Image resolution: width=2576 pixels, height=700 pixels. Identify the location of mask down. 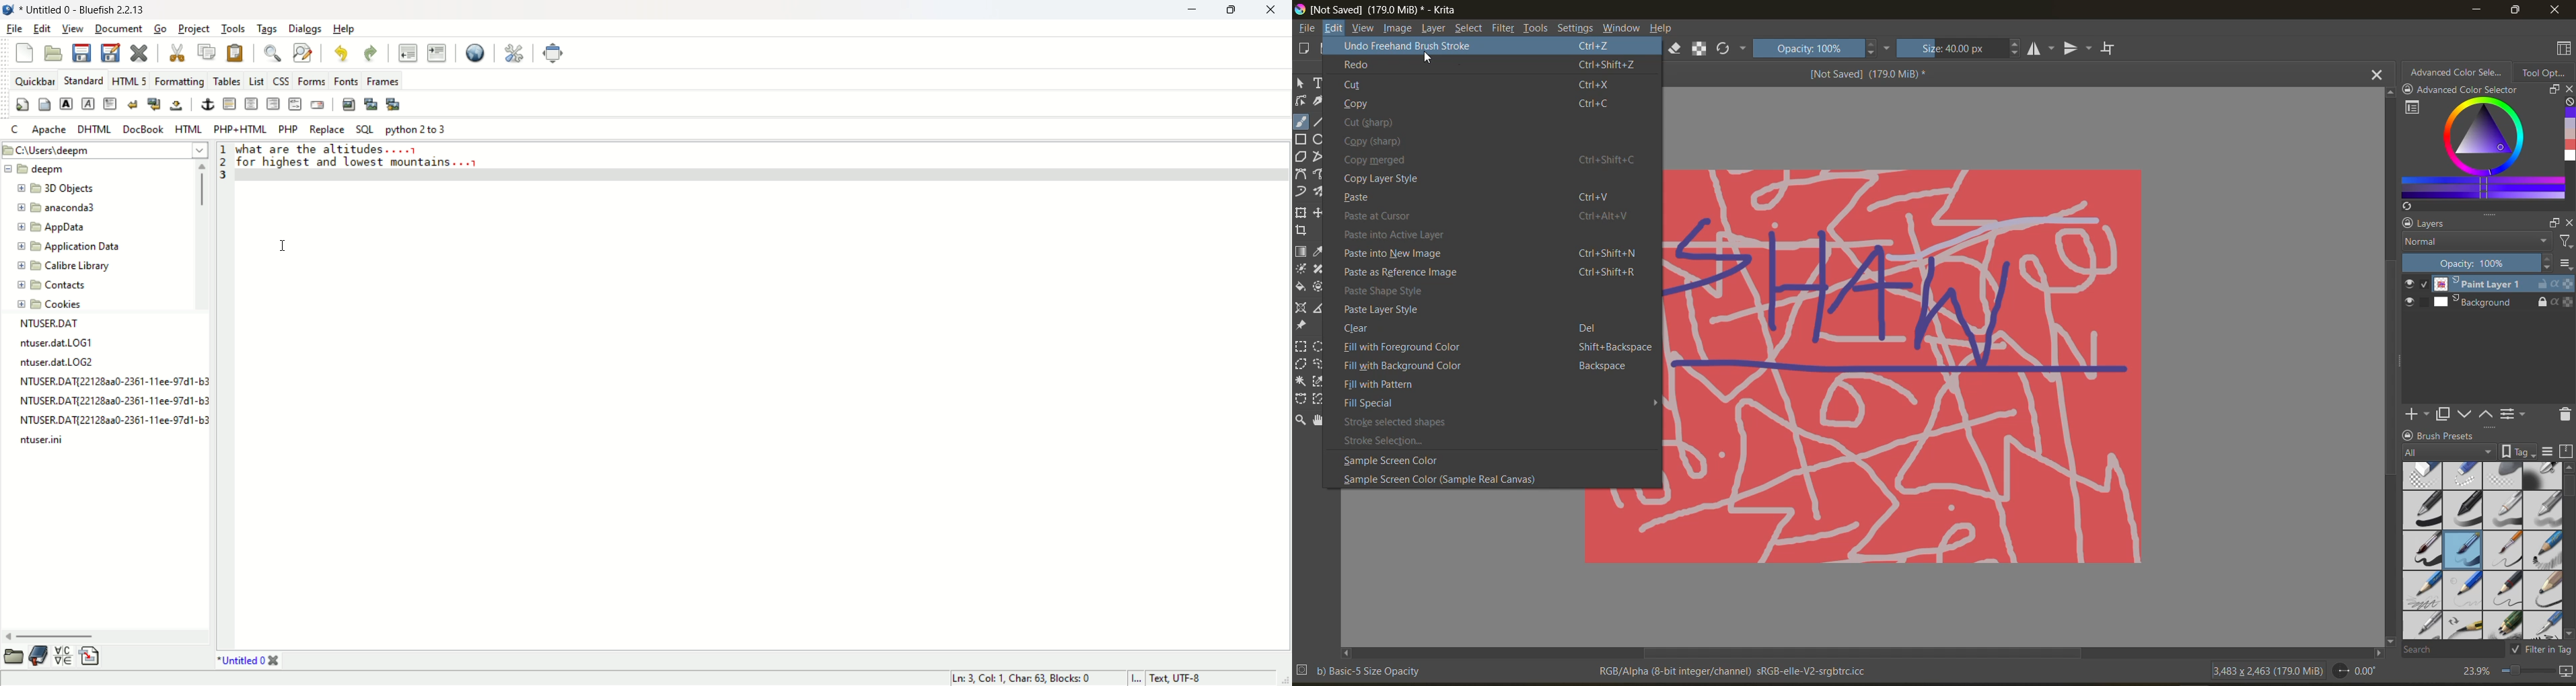
(2468, 415).